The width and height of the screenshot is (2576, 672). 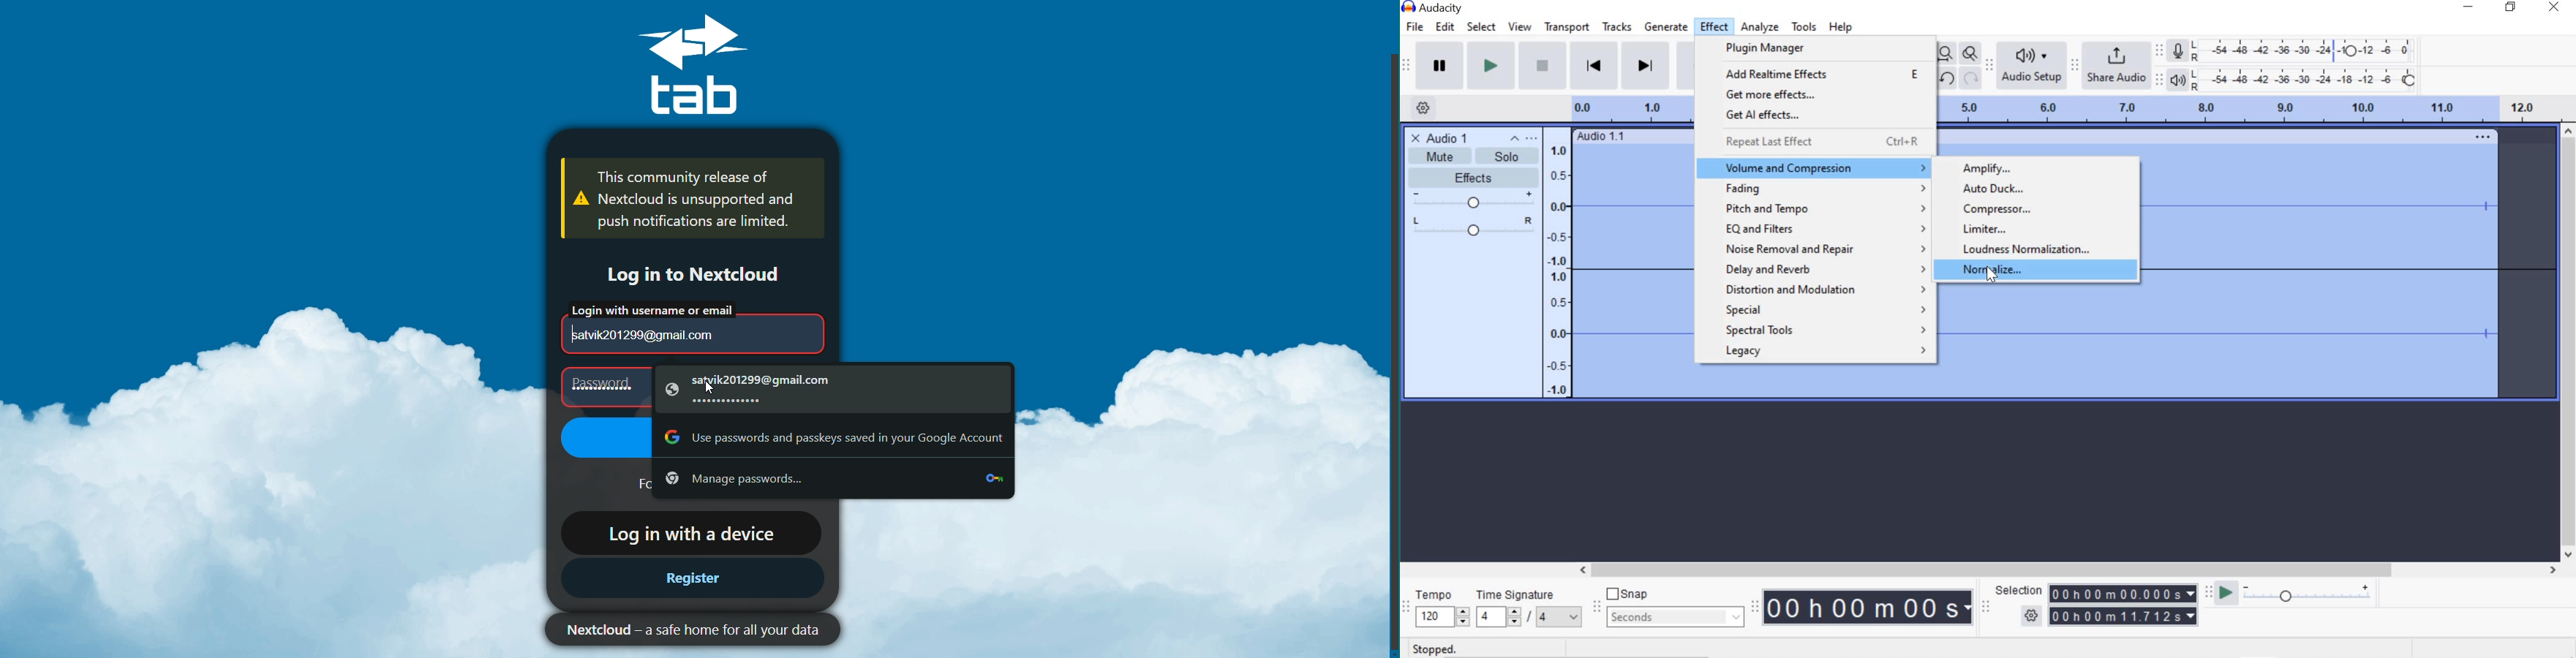 I want to click on undo, so click(x=1947, y=78).